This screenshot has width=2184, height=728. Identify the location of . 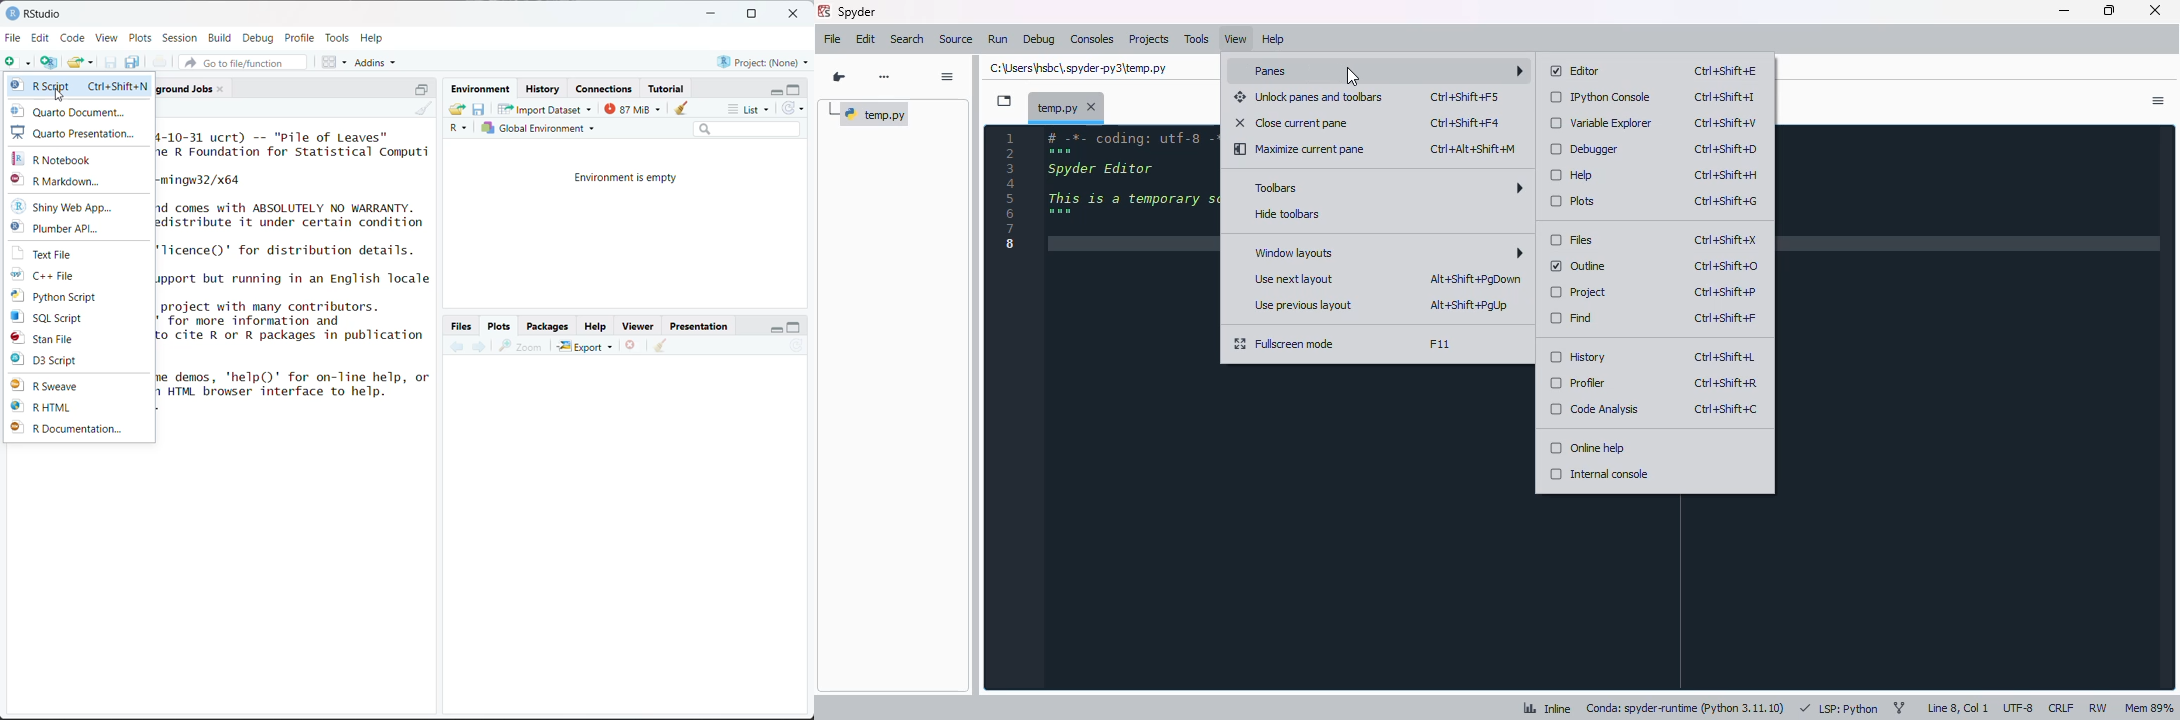
(418, 91).